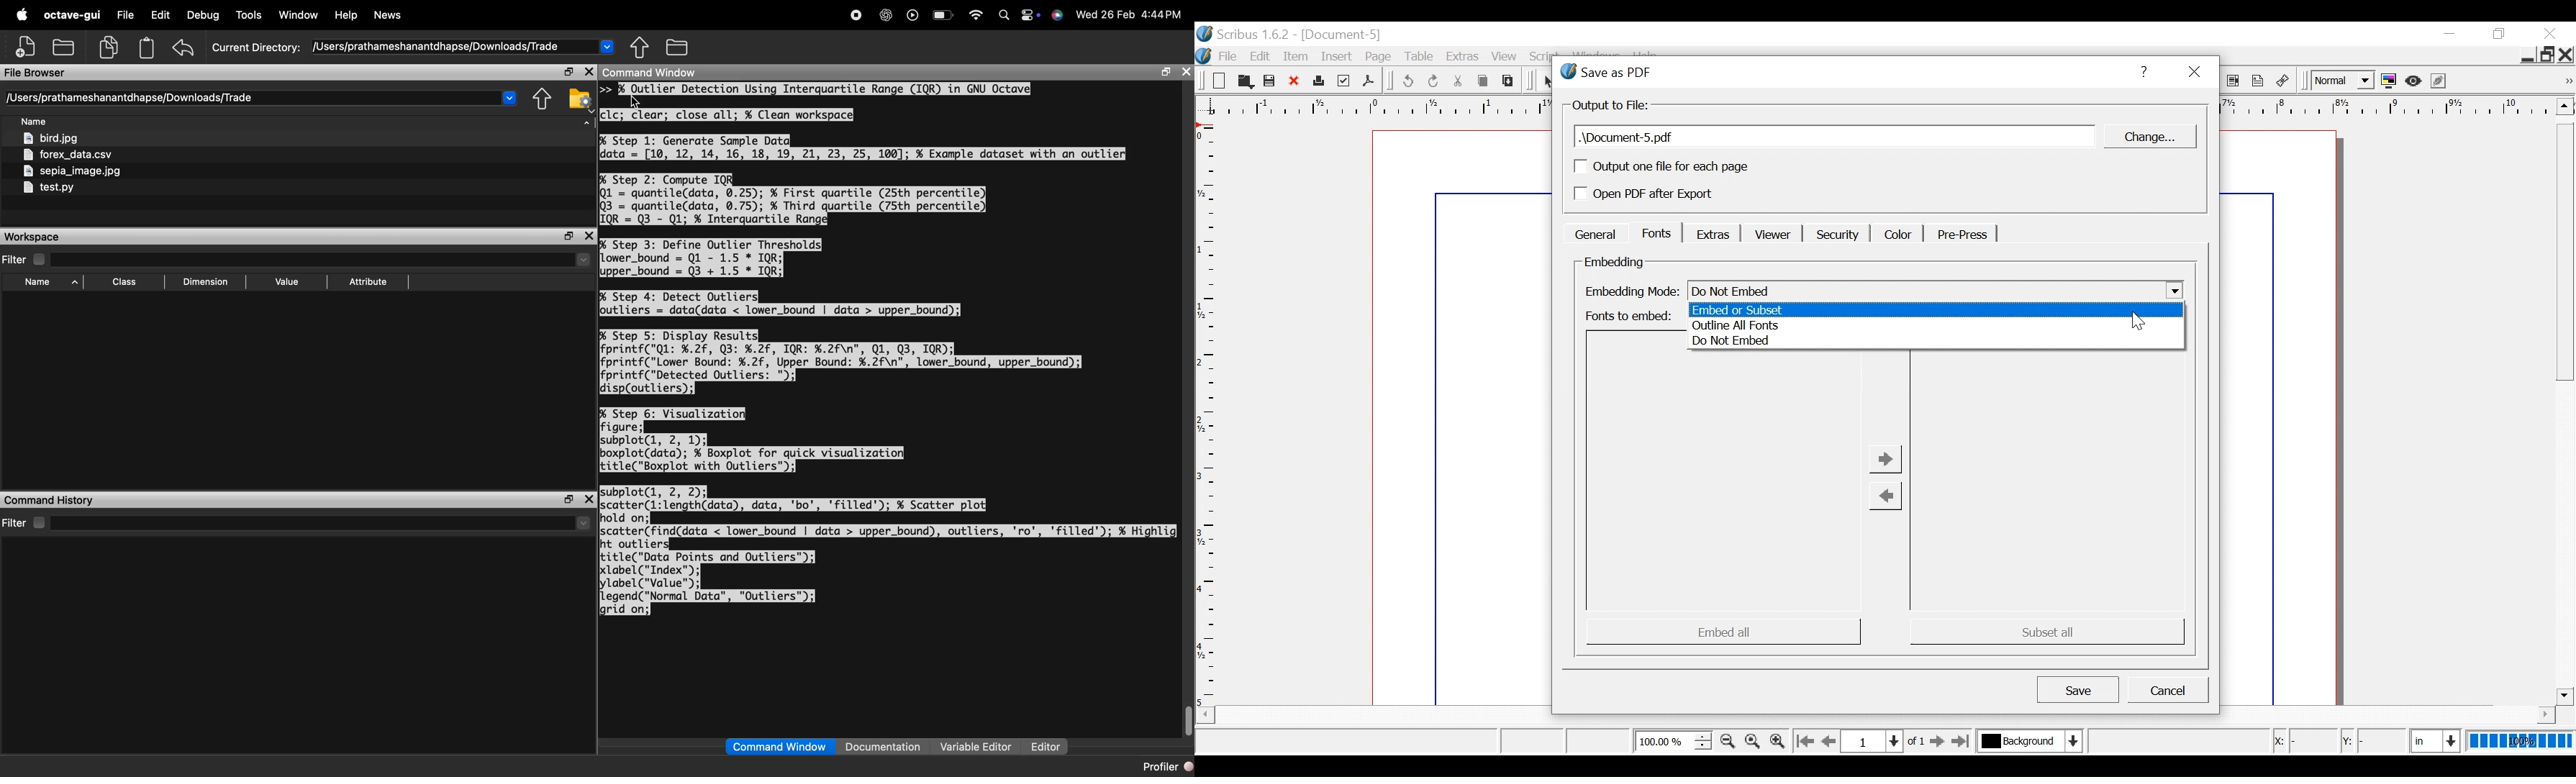  What do you see at coordinates (73, 171) in the screenshot?
I see `sepia_image.jpg` at bounding box center [73, 171].